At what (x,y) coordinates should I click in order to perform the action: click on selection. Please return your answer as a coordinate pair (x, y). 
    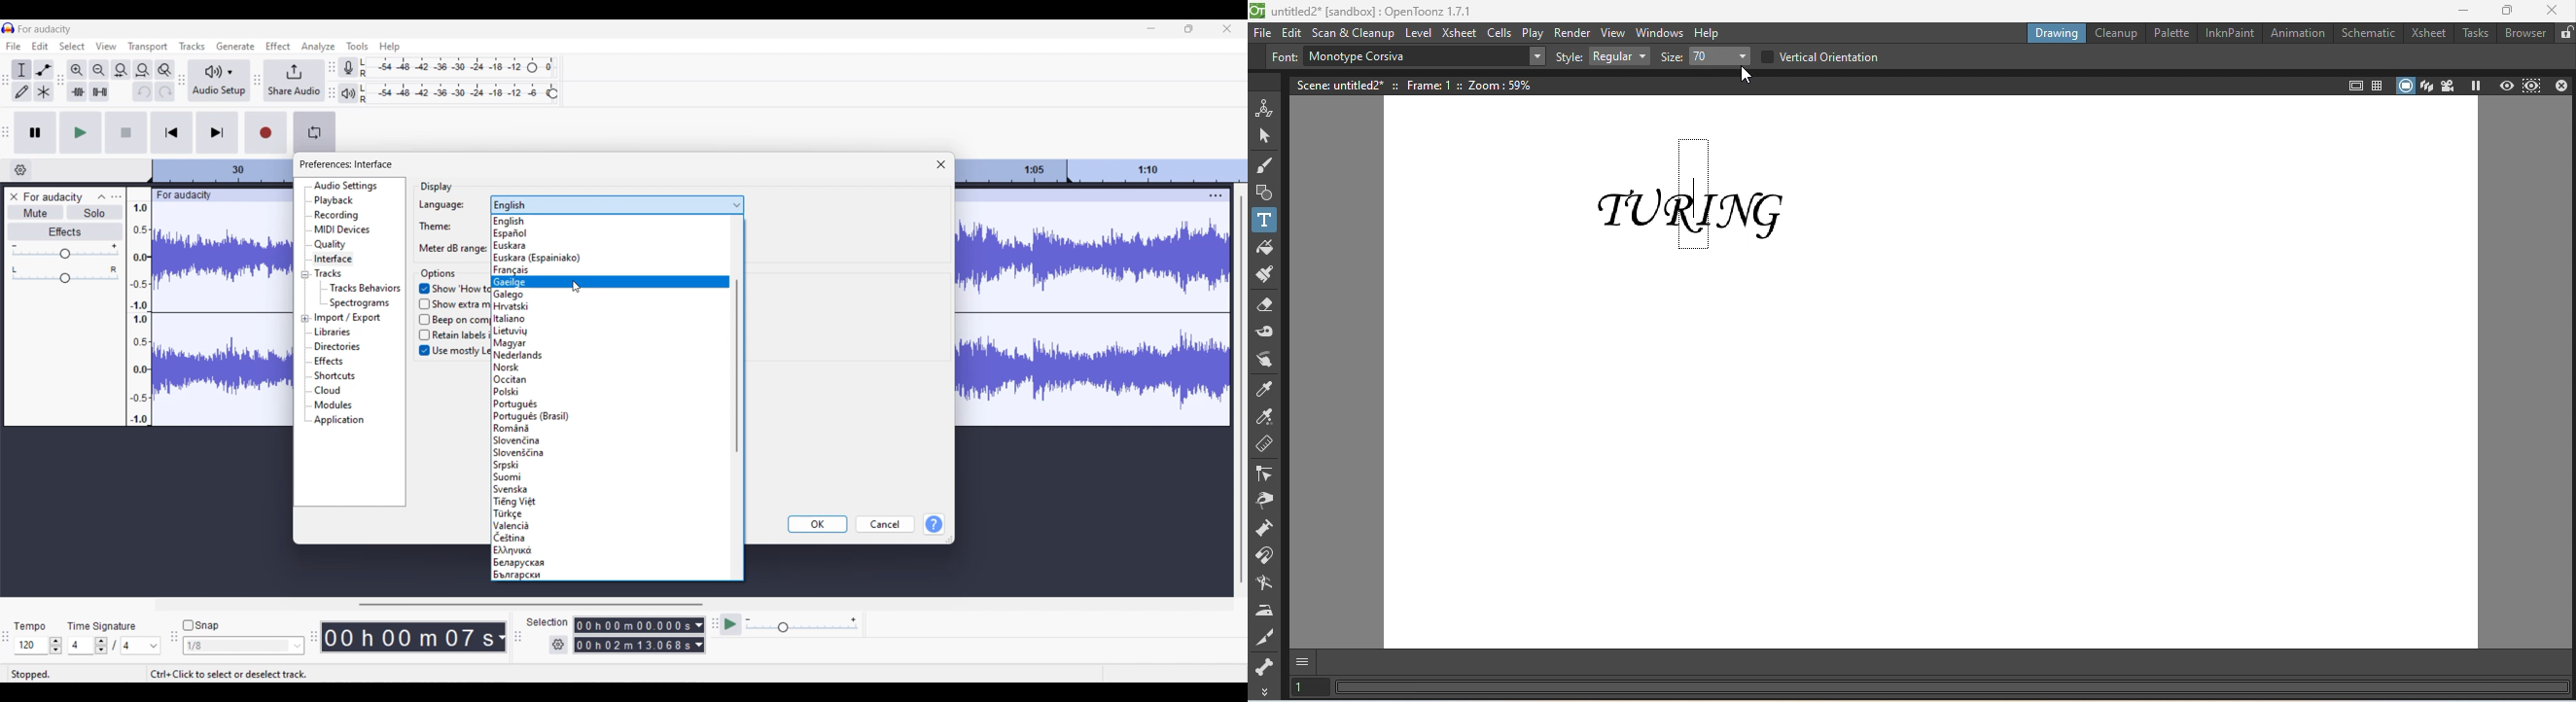
    Looking at the image, I should click on (547, 621).